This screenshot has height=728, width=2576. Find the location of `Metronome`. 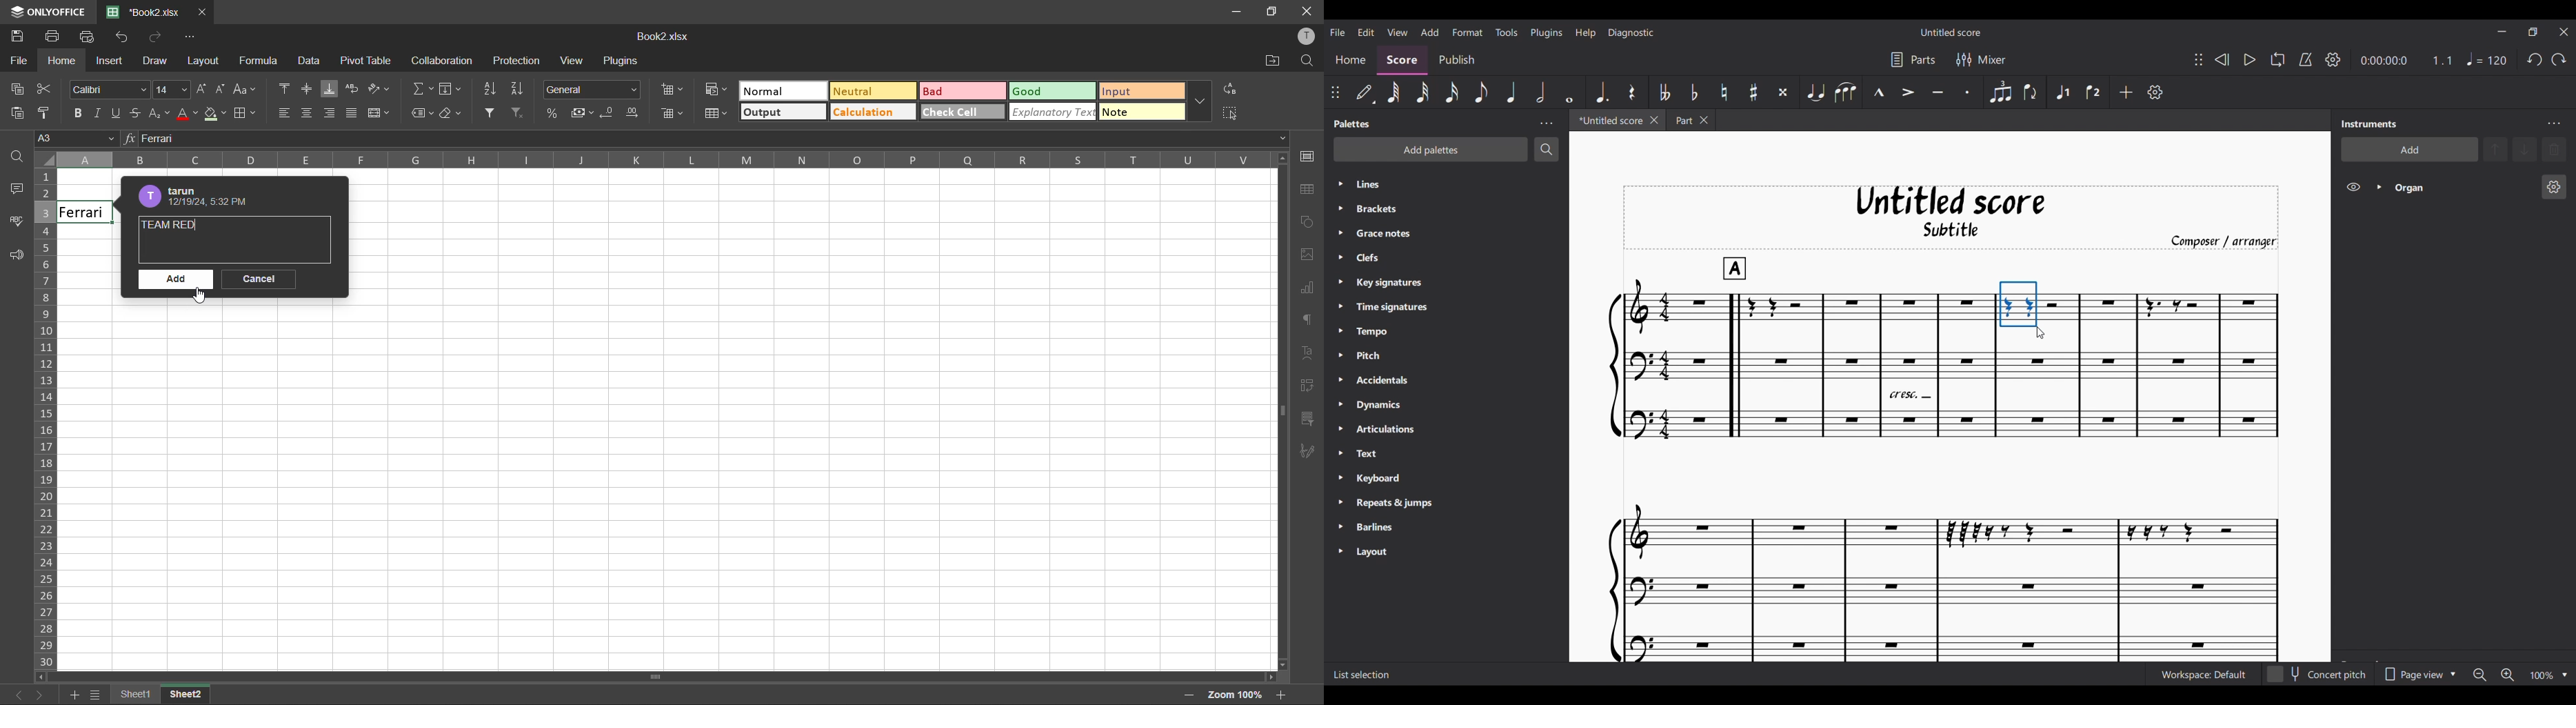

Metronome is located at coordinates (2306, 60).